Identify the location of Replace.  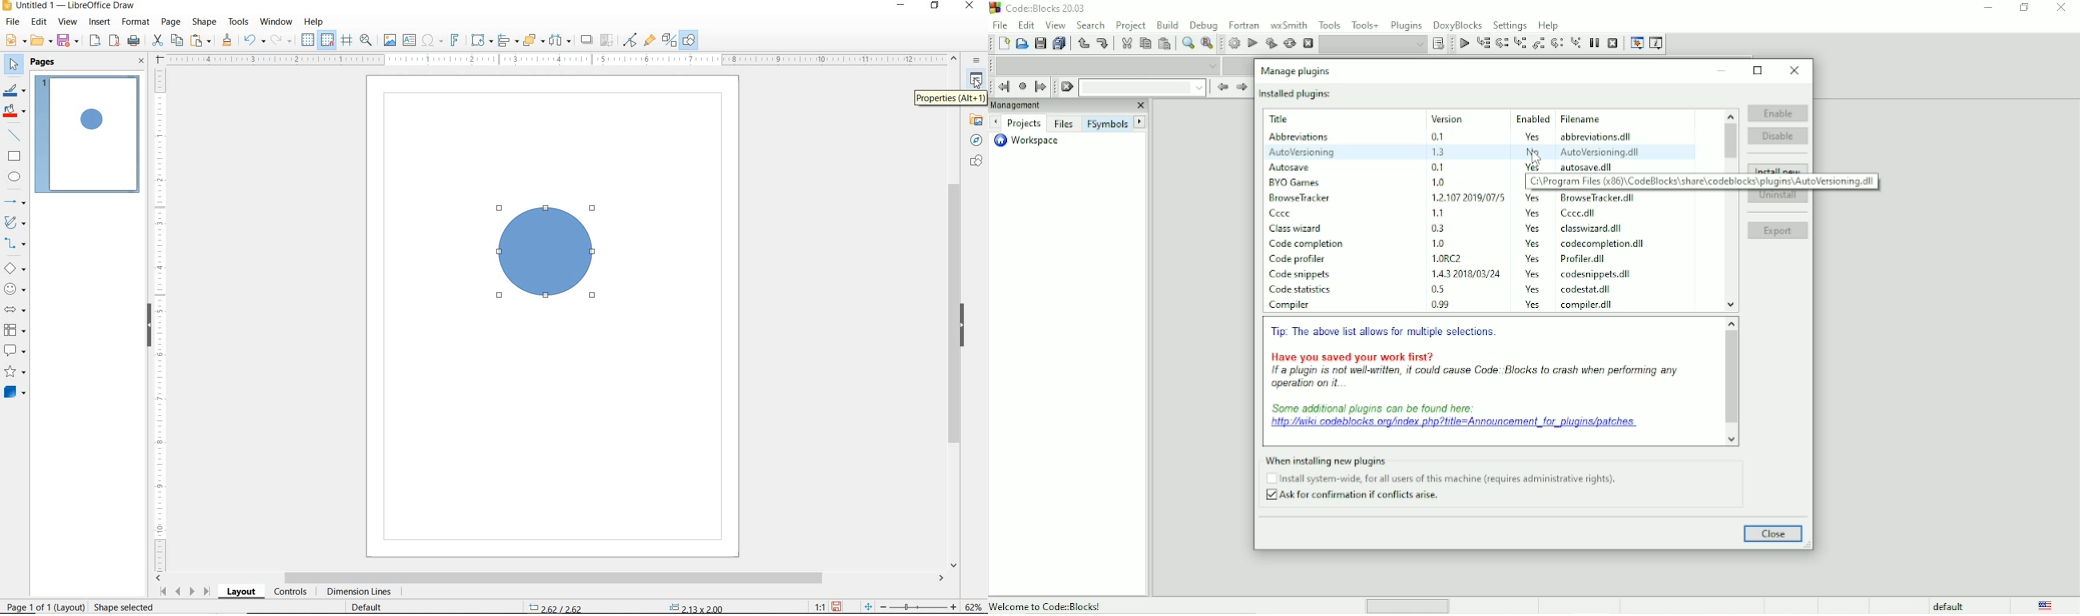
(1207, 44).